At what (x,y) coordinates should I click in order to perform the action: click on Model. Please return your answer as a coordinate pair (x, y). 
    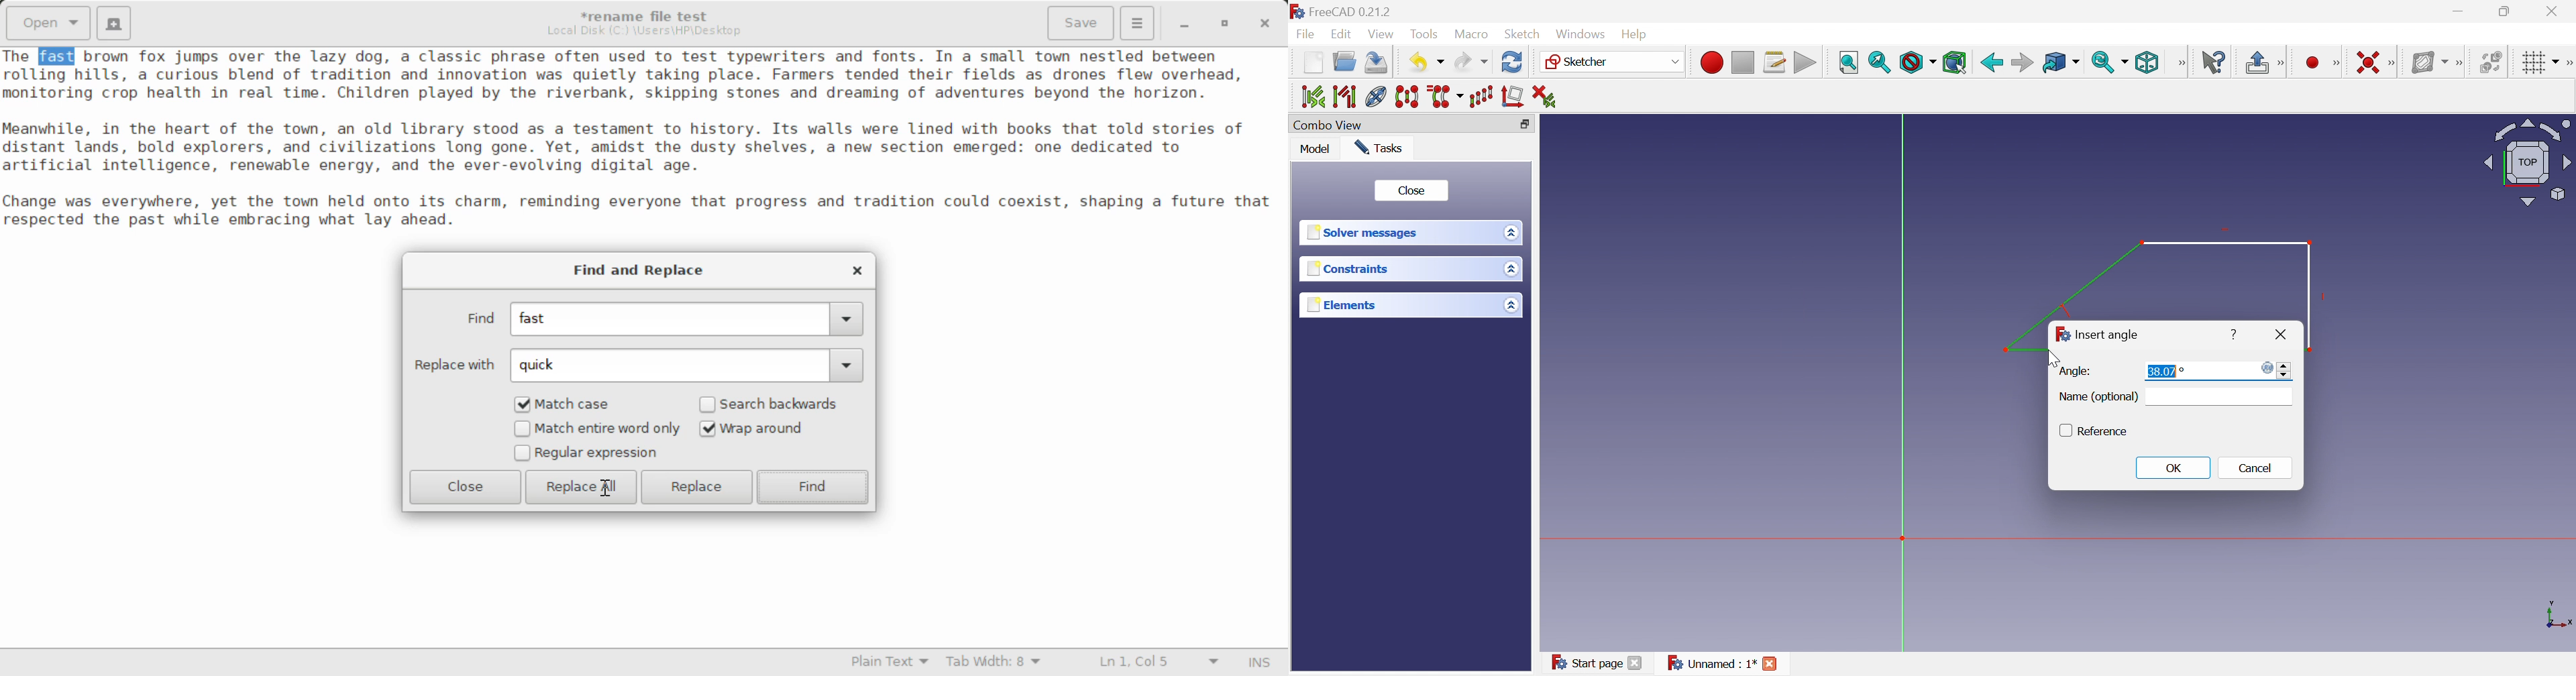
    Looking at the image, I should click on (1318, 150).